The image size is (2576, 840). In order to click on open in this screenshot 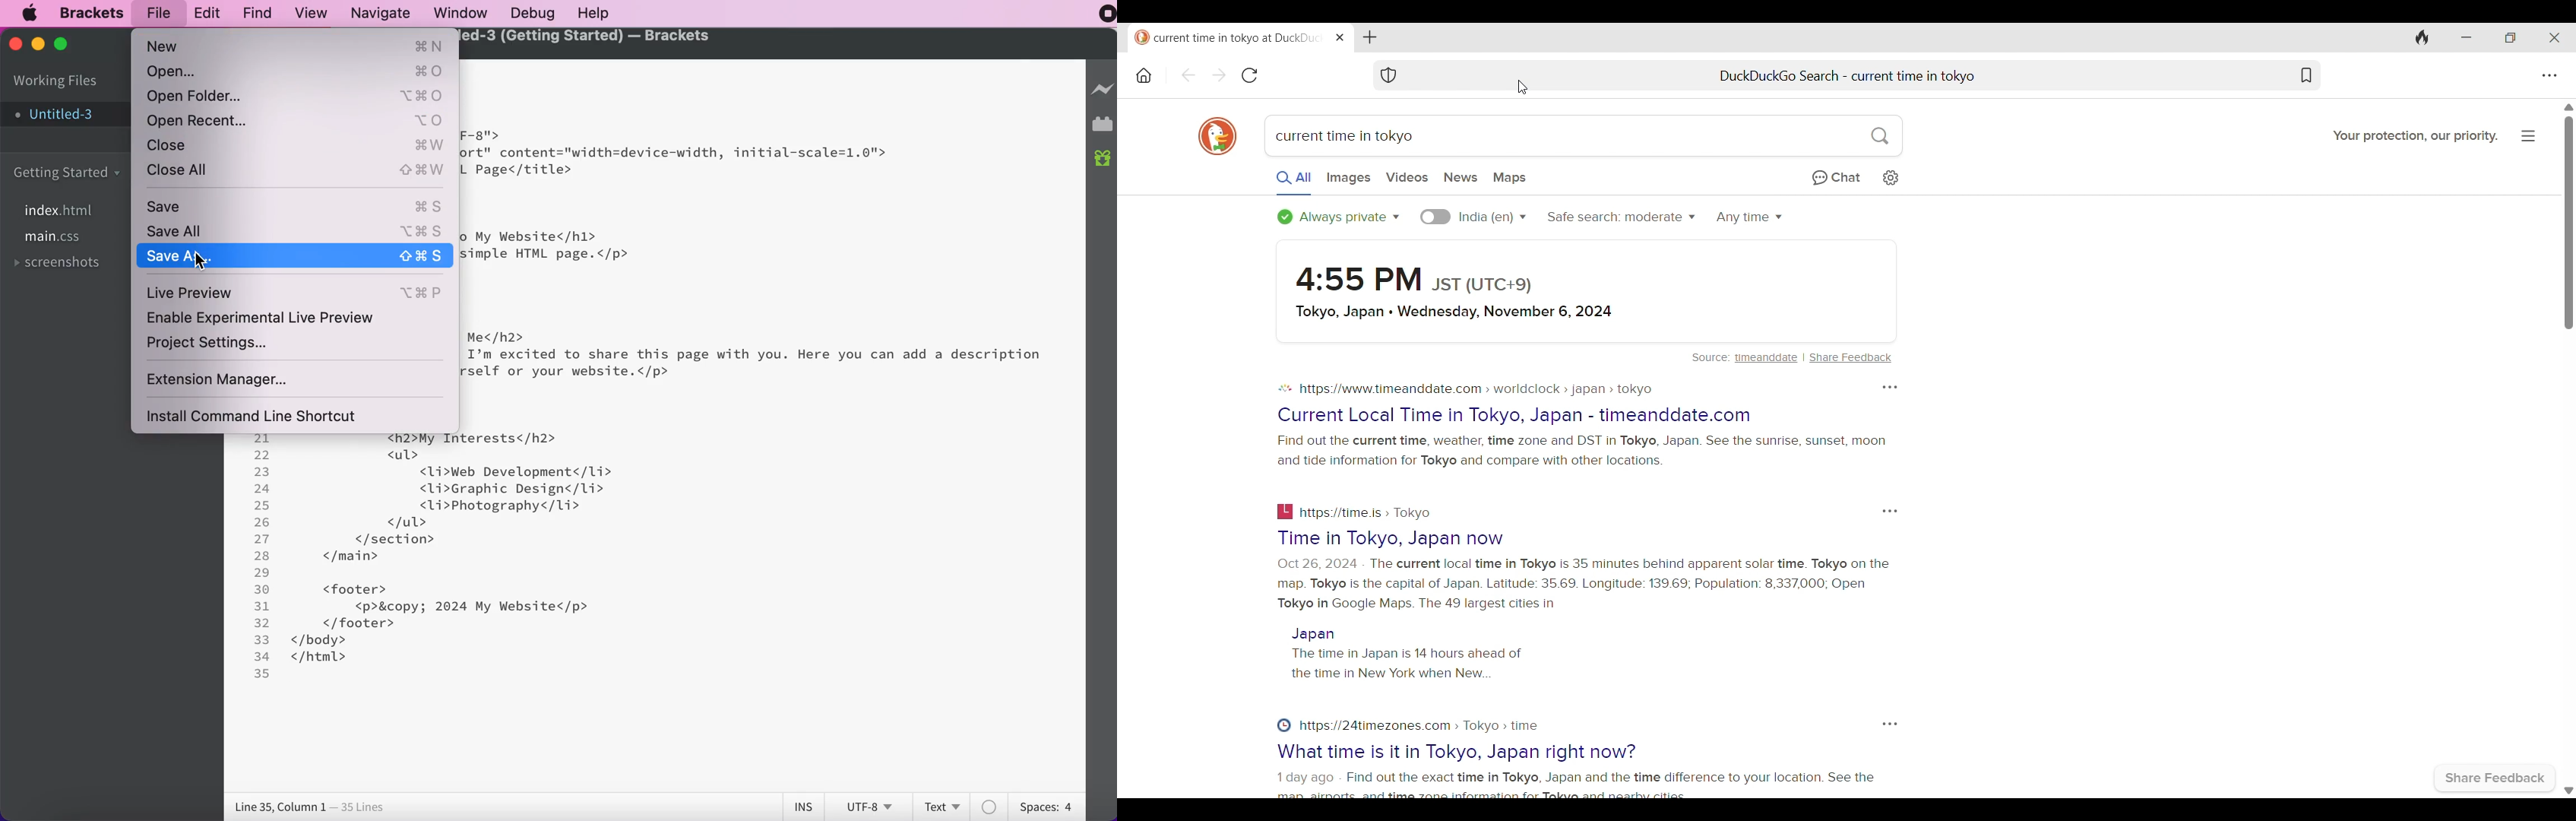, I will do `click(297, 72)`.